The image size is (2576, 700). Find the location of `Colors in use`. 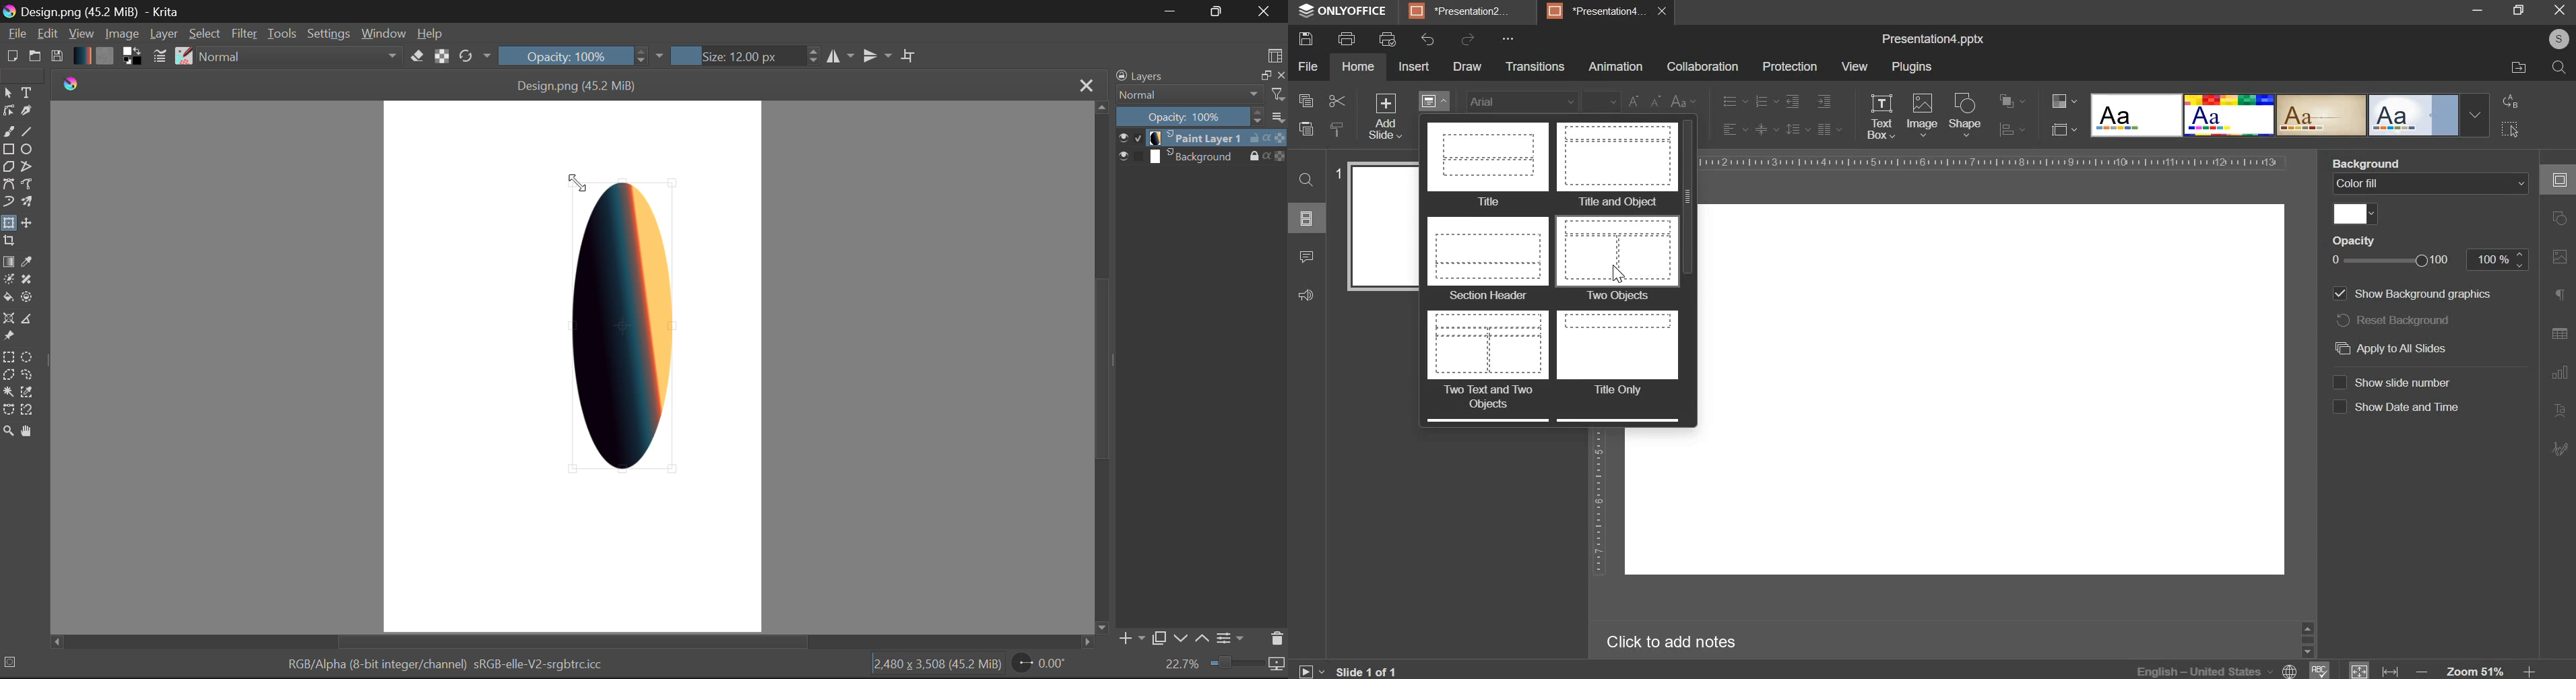

Colors in use is located at coordinates (132, 57).